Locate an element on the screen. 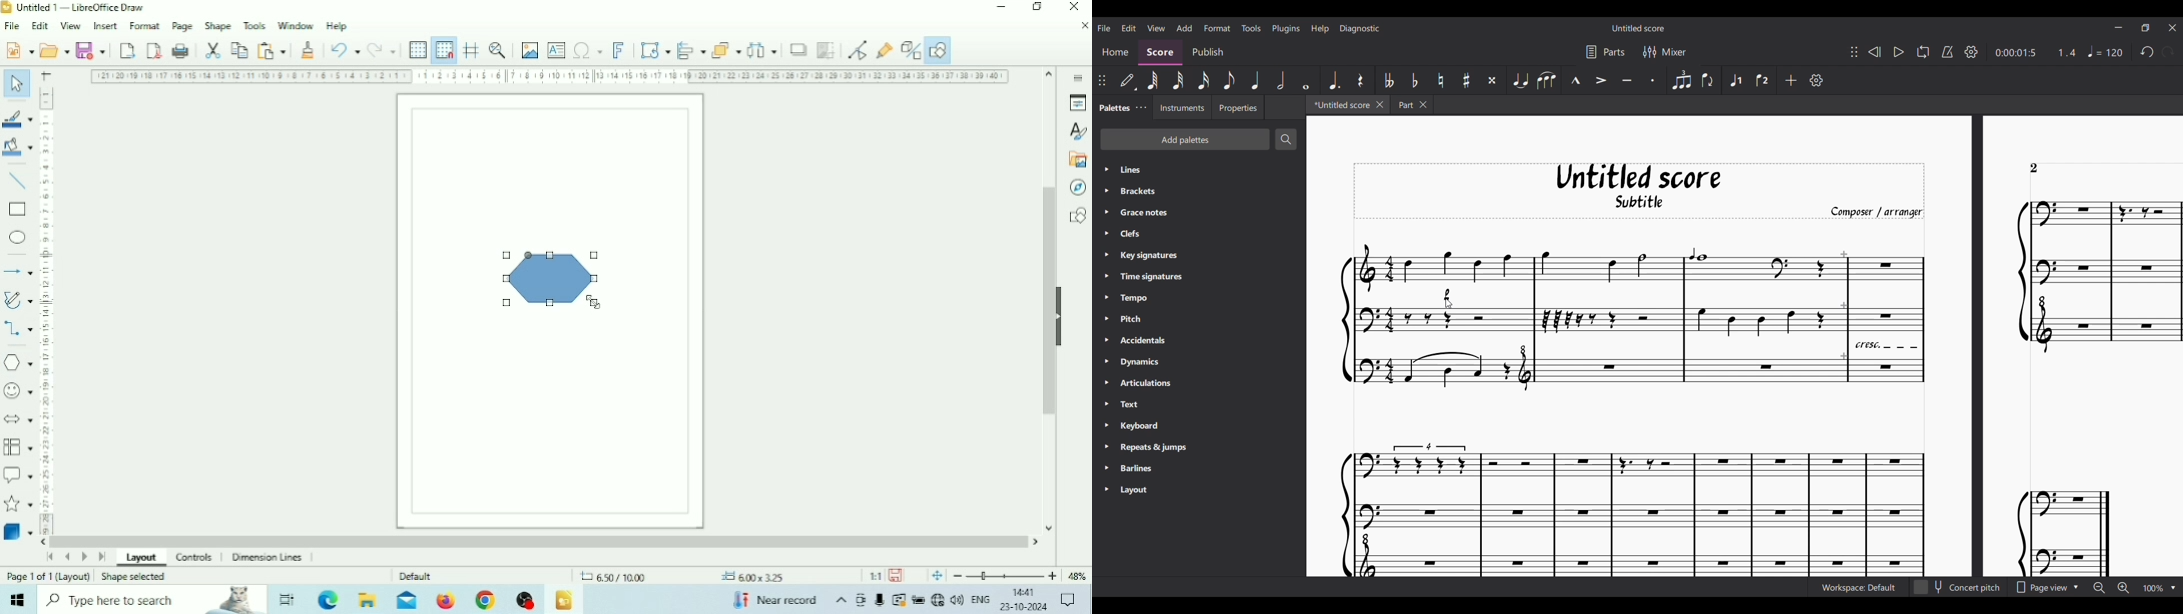  Score, current section highlighted is located at coordinates (1160, 53).